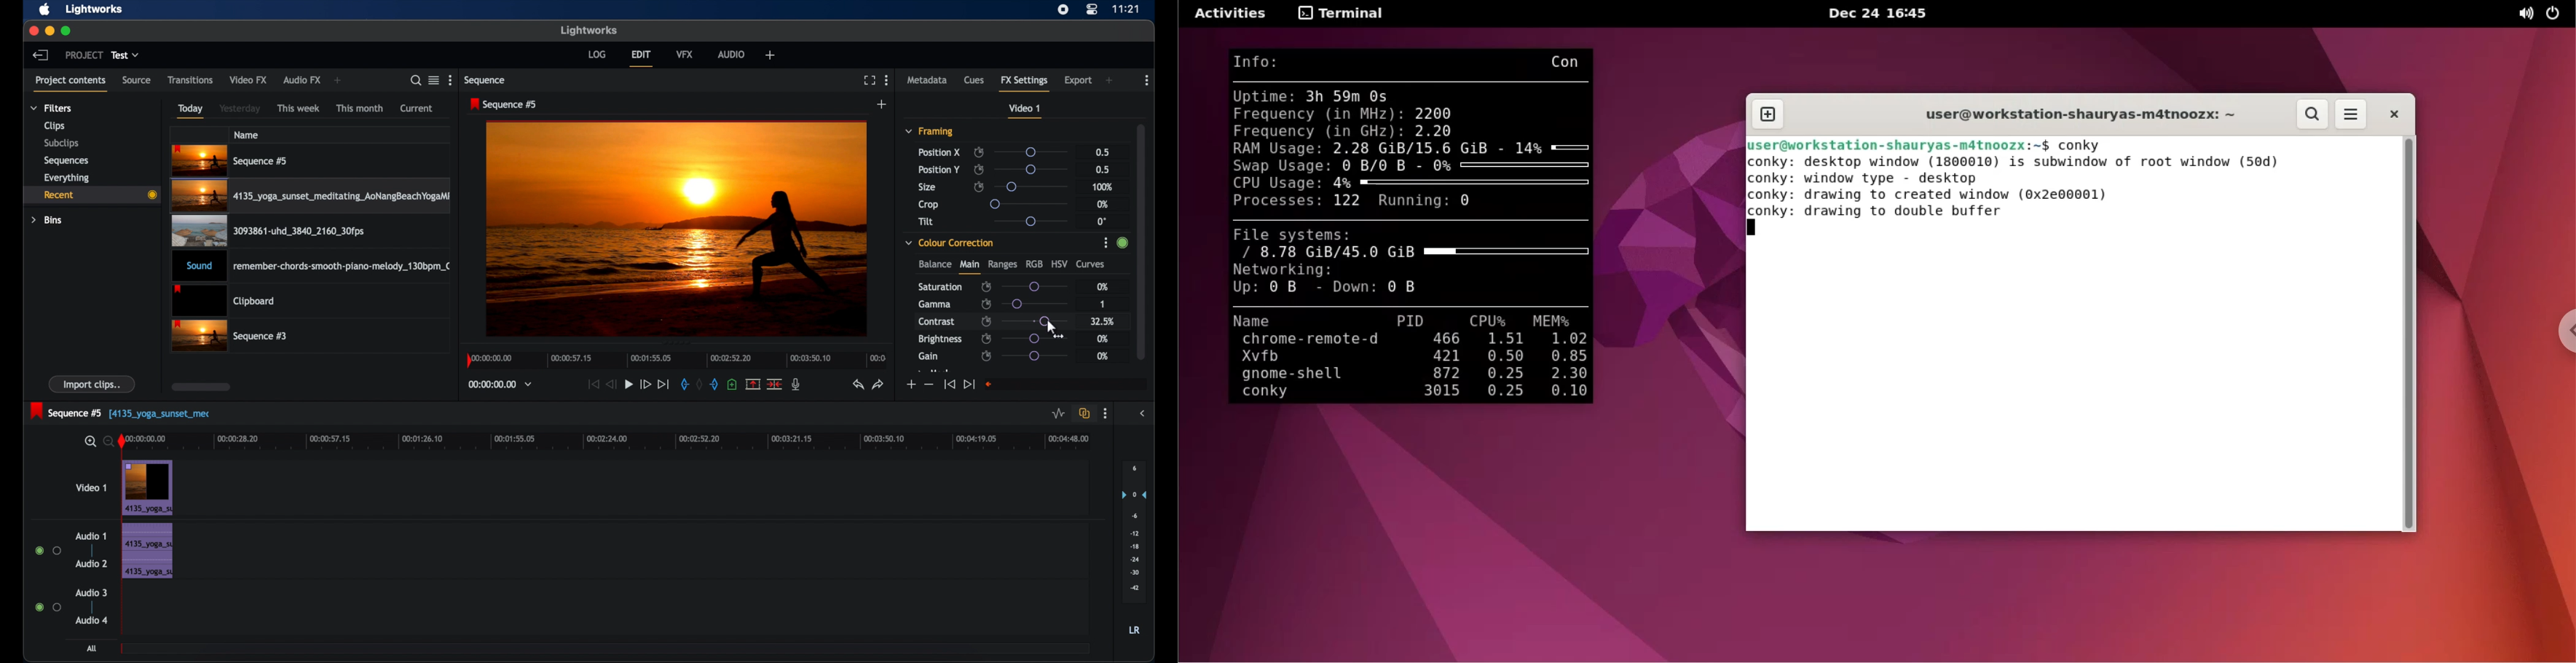 Image resolution: width=2576 pixels, height=672 pixels. What do you see at coordinates (870, 80) in the screenshot?
I see `full screen` at bounding box center [870, 80].